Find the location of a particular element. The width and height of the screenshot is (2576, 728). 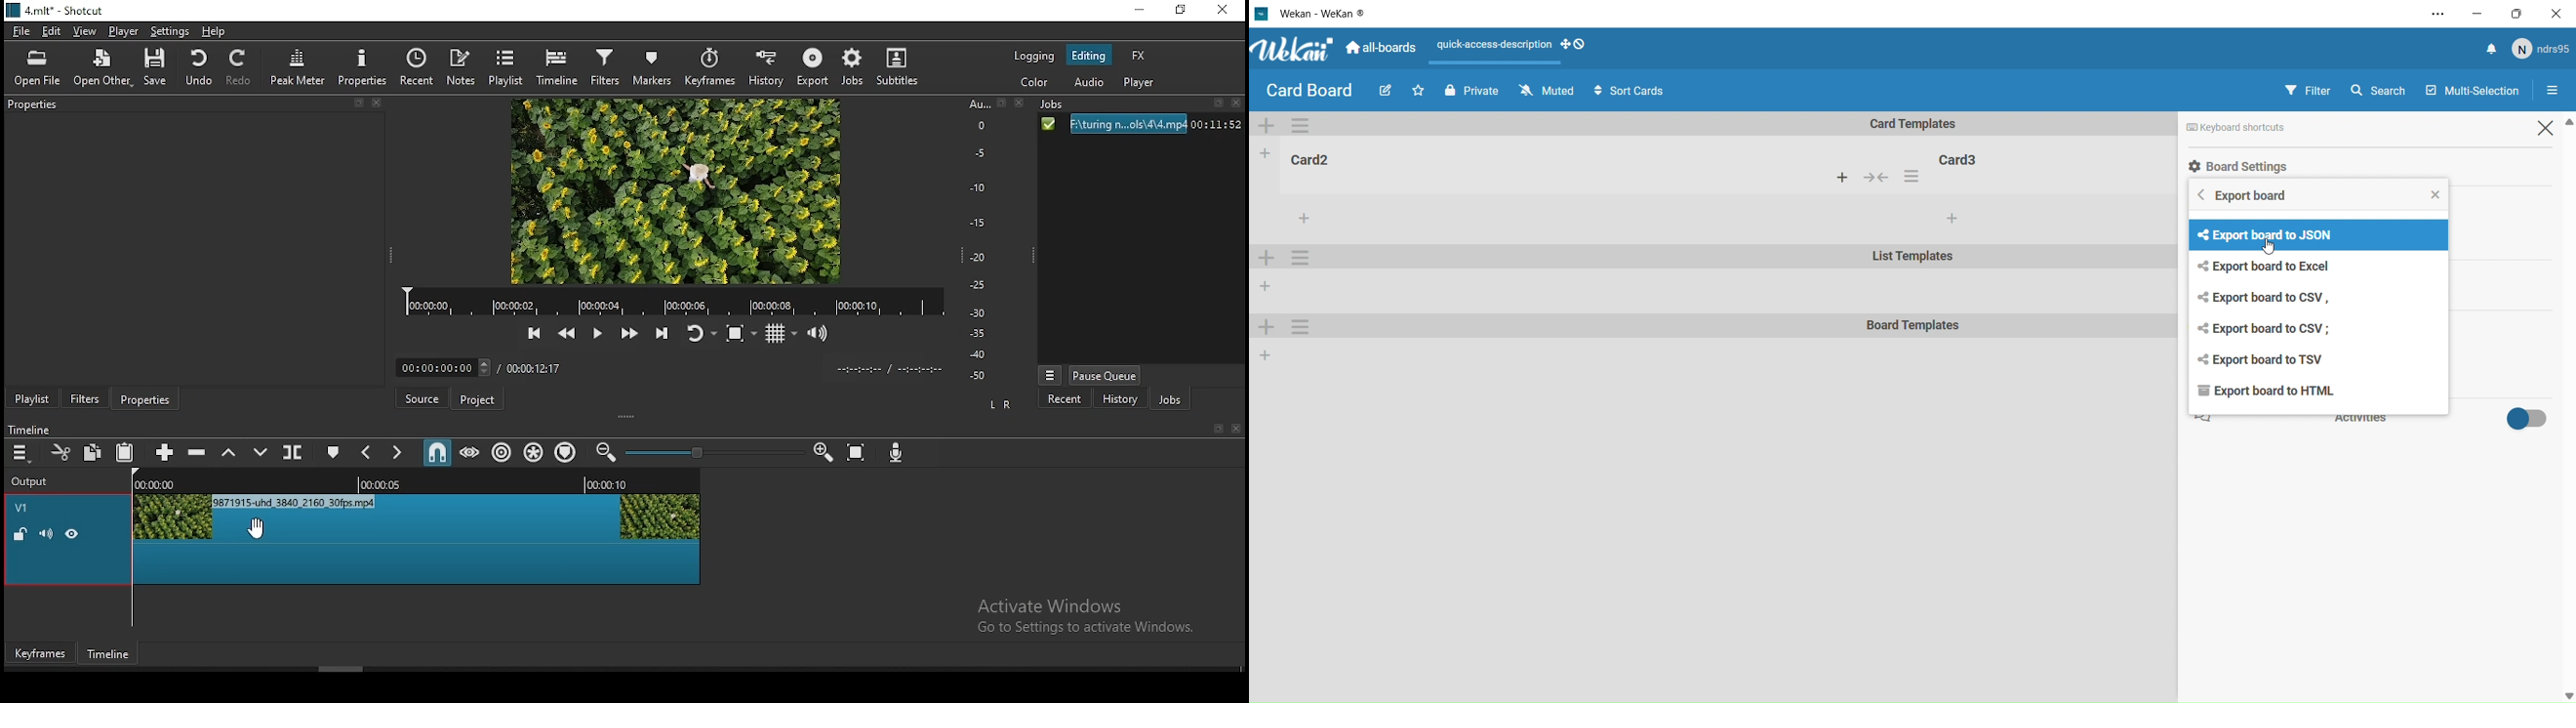

jobs menu is located at coordinates (1048, 377).